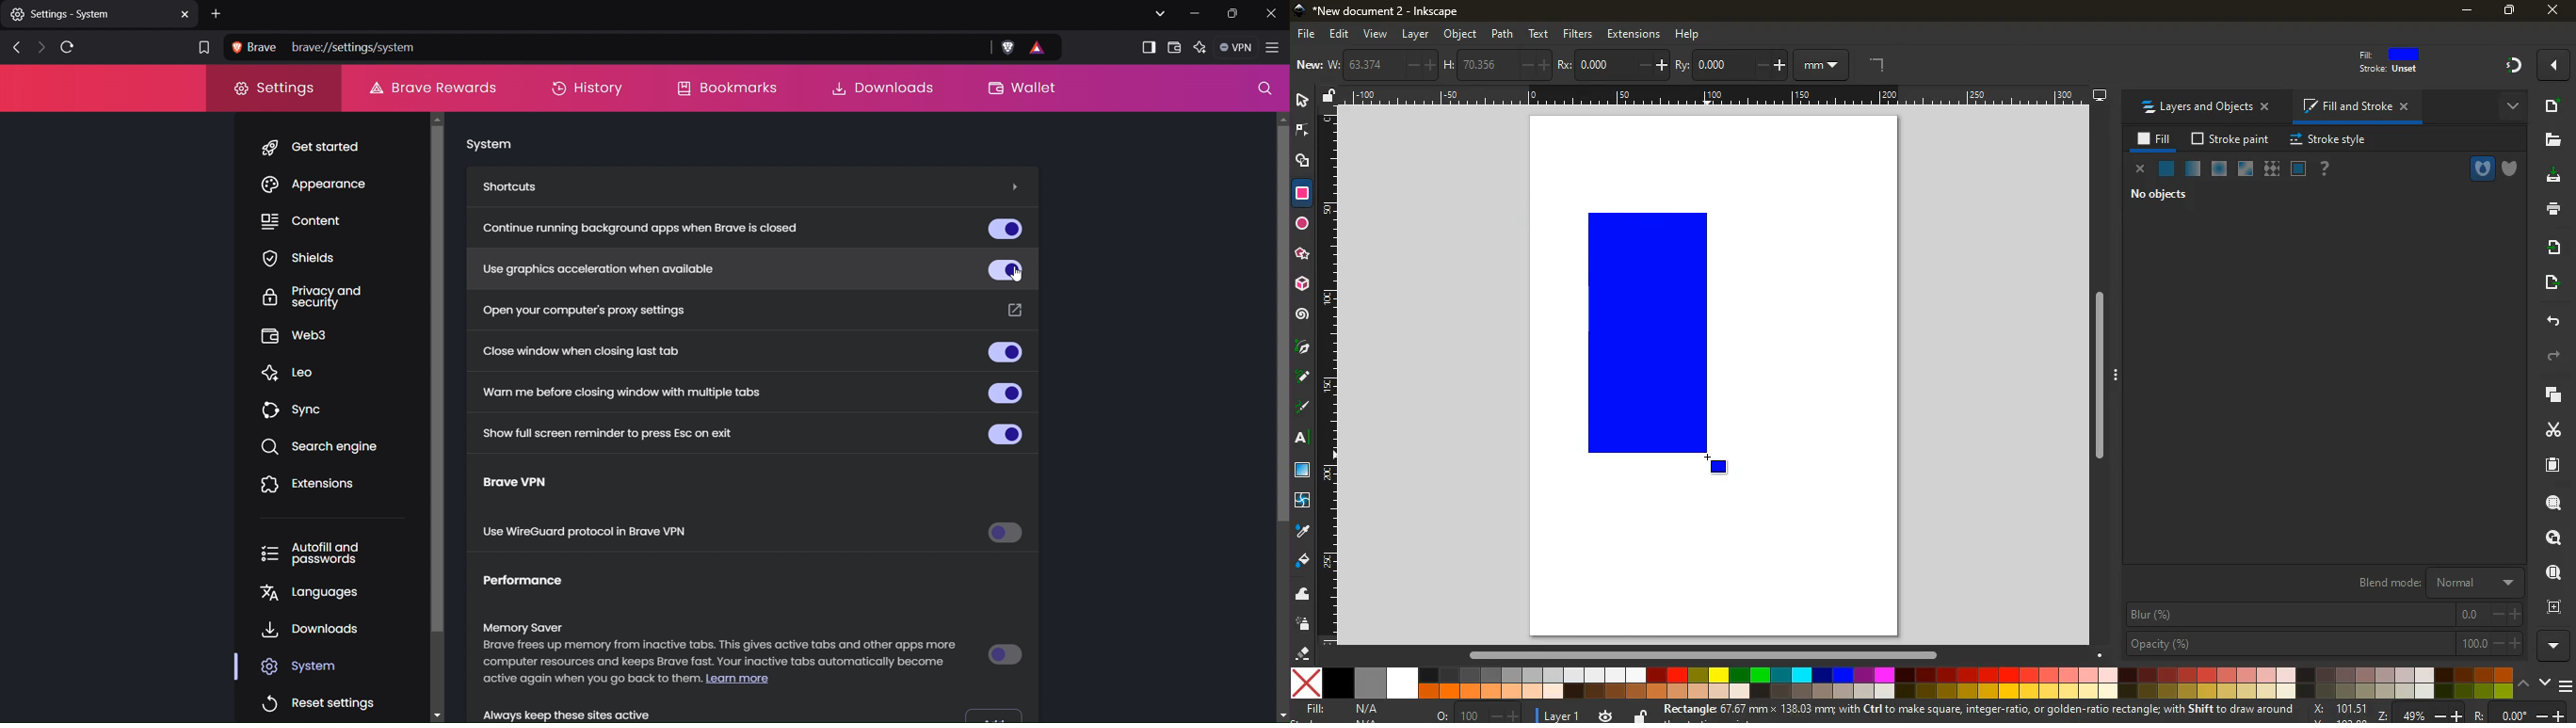 The height and width of the screenshot is (728, 2576). I want to click on extensions, so click(1634, 35).